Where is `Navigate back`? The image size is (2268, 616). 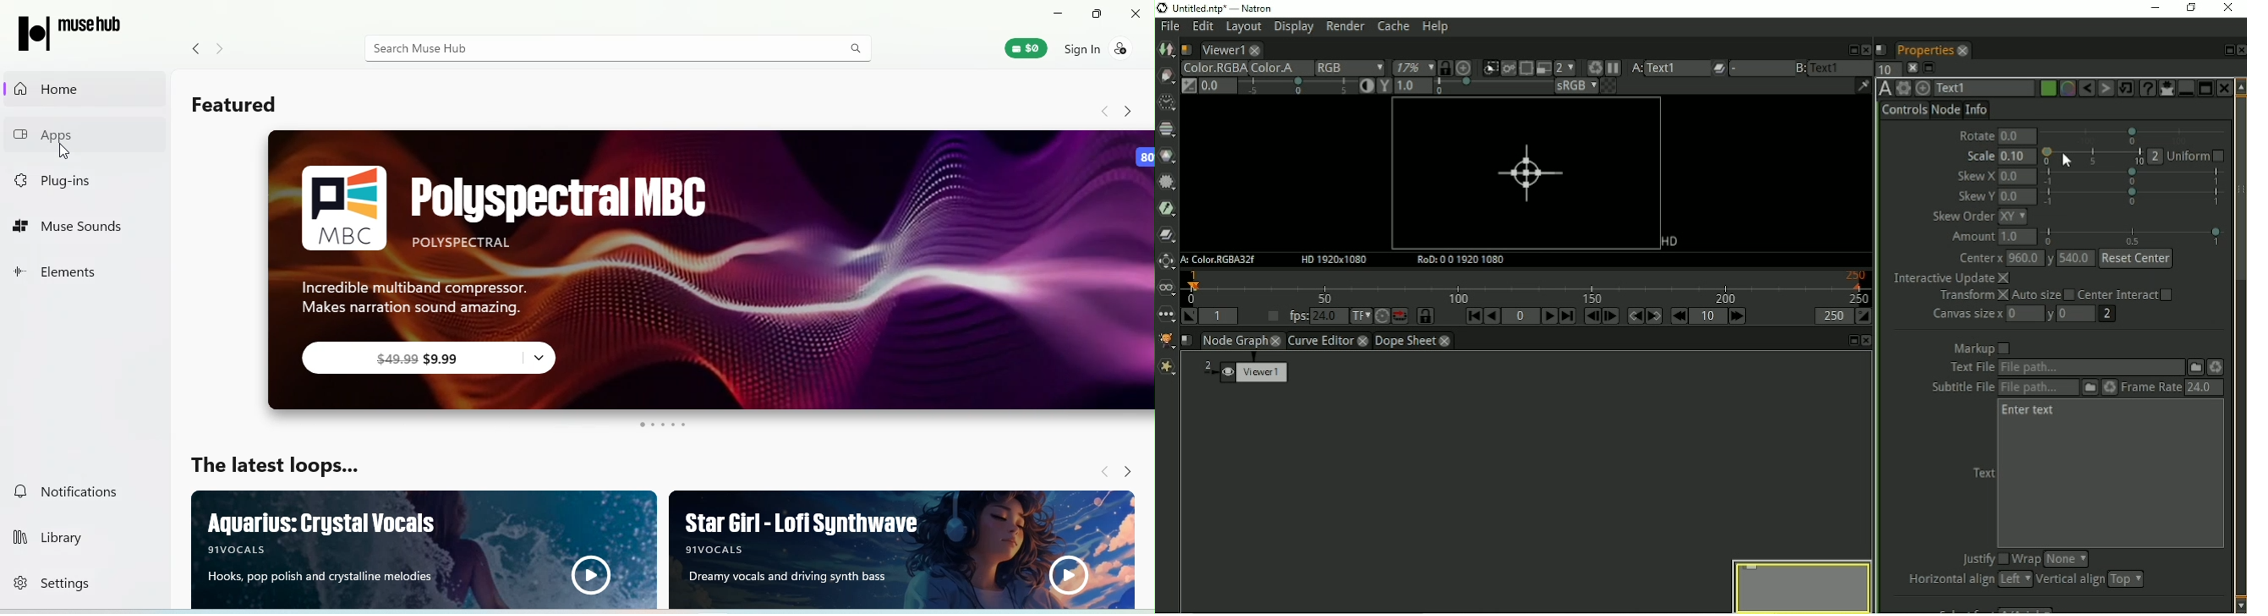 Navigate back is located at coordinates (196, 48).